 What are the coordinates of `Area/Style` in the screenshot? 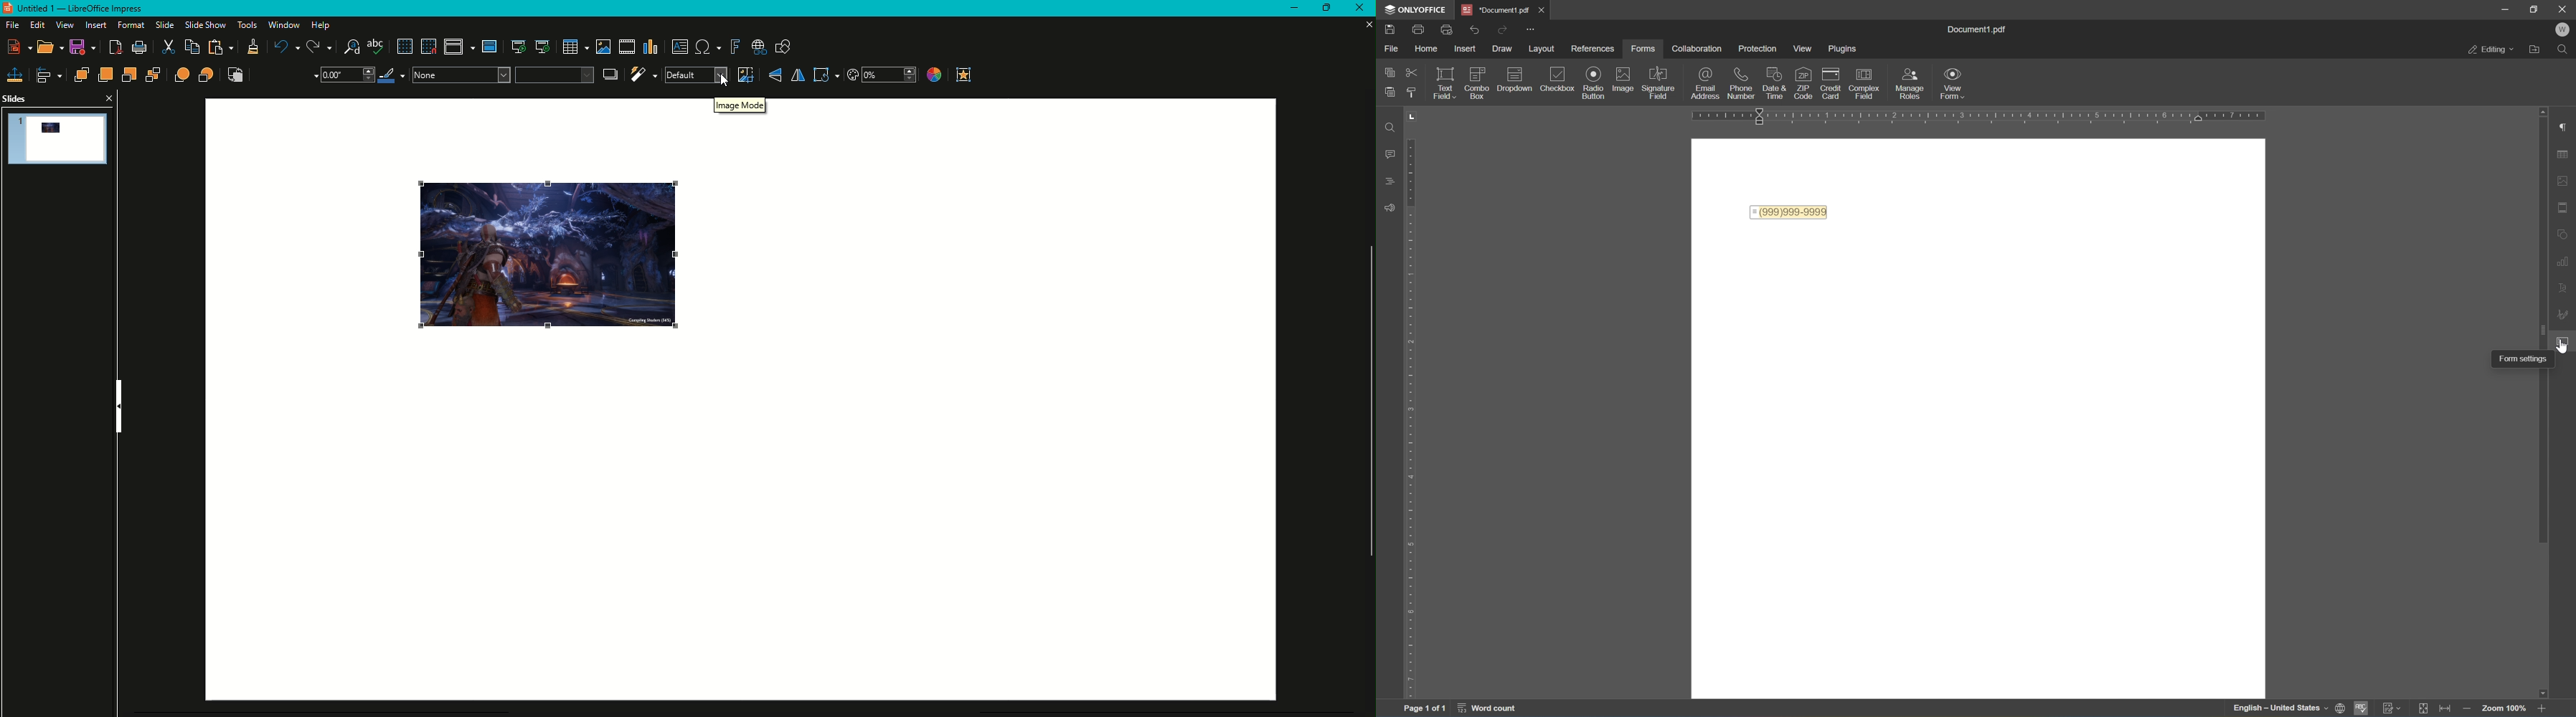 It's located at (502, 75).